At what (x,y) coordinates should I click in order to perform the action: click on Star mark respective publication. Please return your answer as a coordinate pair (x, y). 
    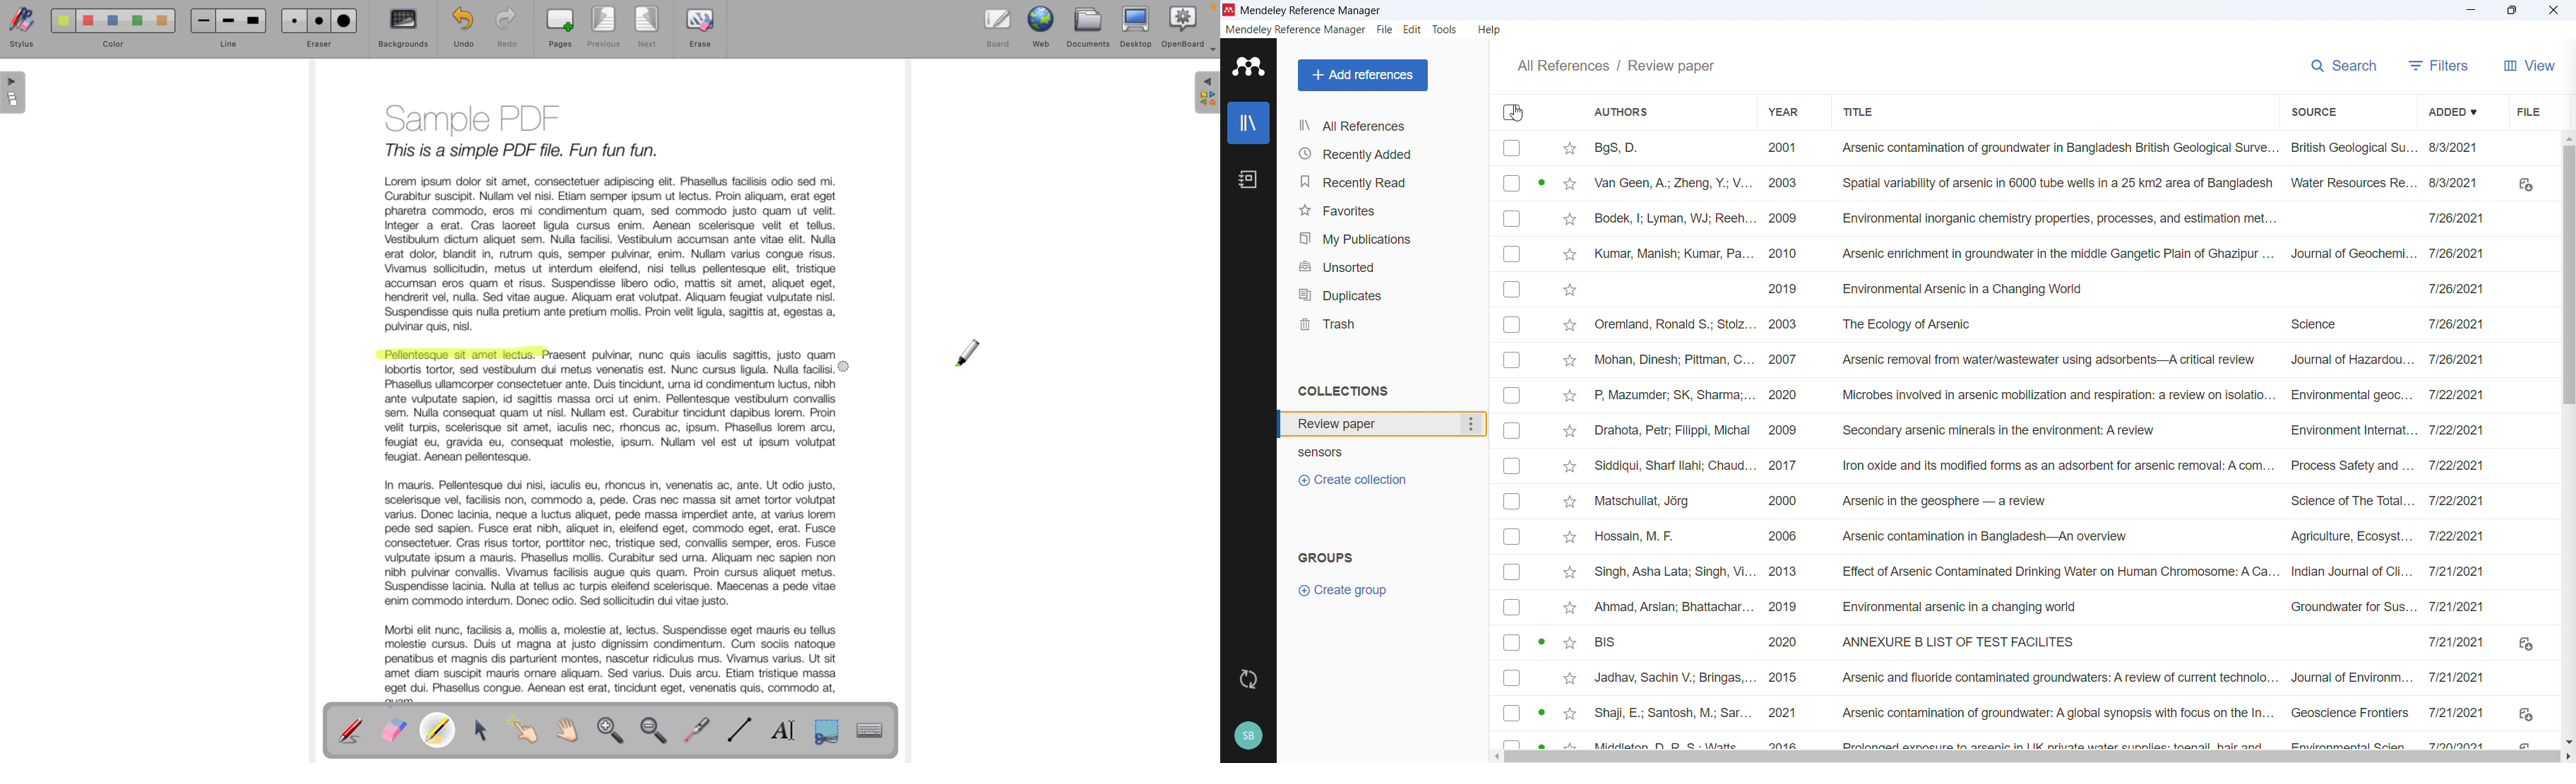
    Looking at the image, I should click on (1569, 678).